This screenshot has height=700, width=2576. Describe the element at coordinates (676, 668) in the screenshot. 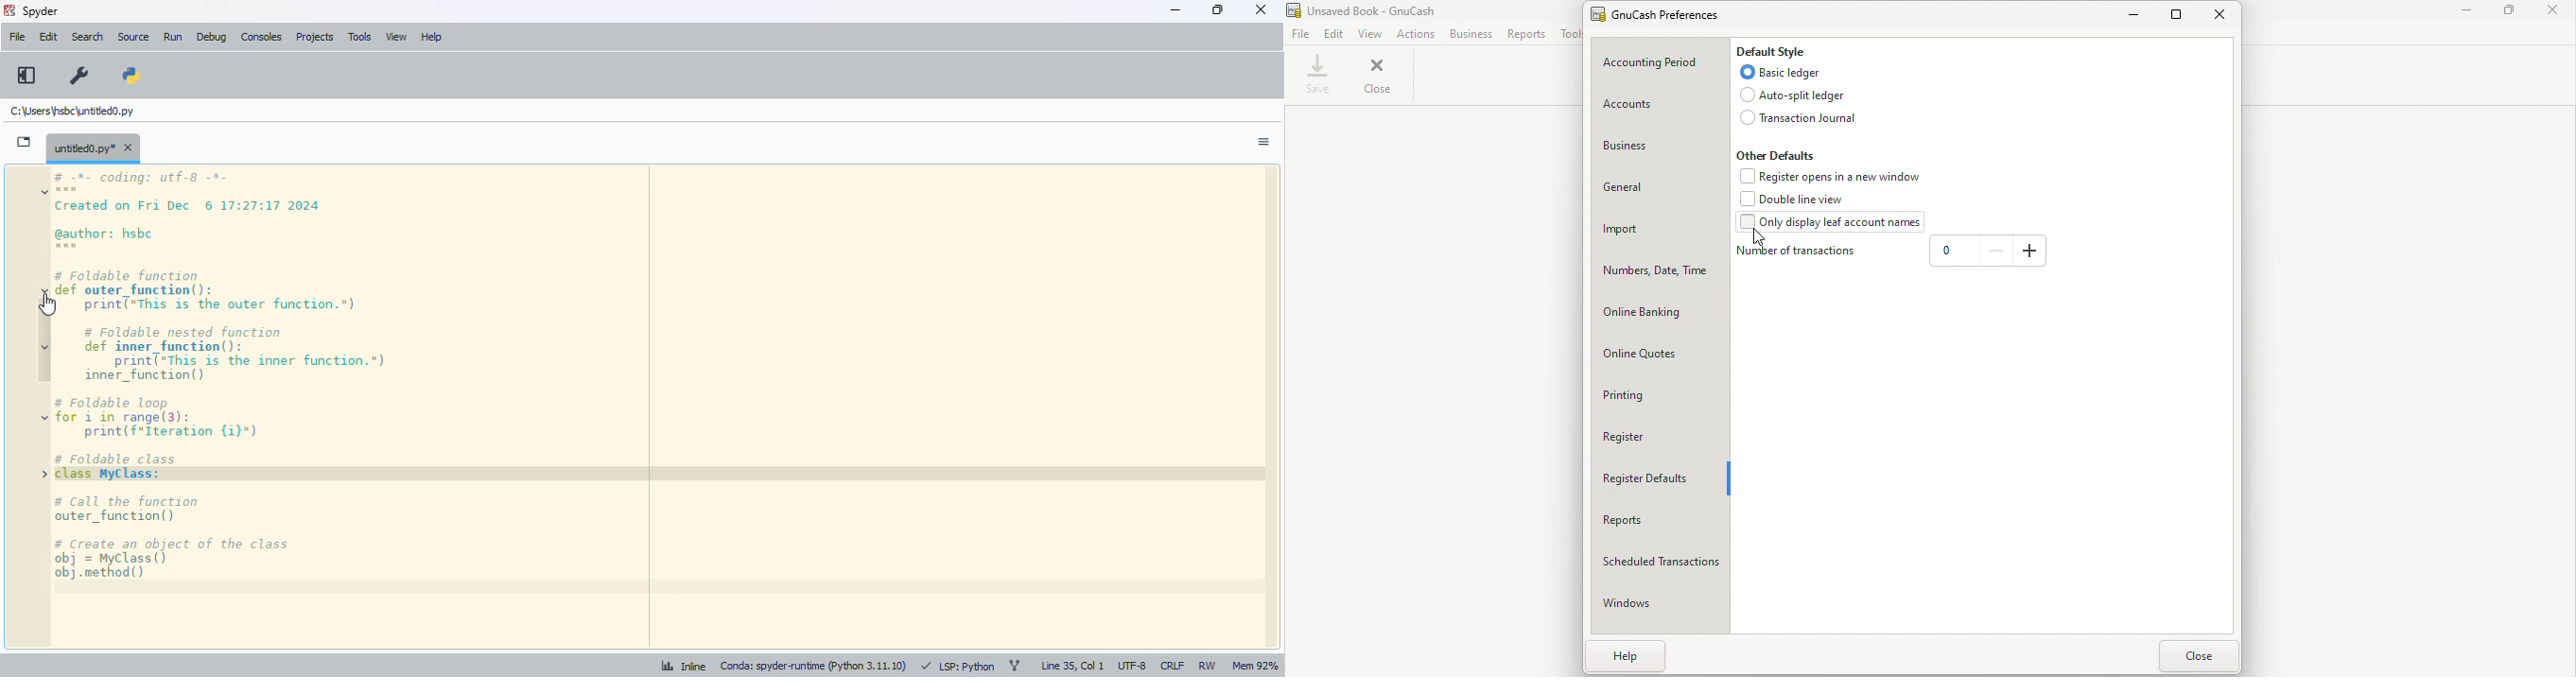

I see `inline` at that location.